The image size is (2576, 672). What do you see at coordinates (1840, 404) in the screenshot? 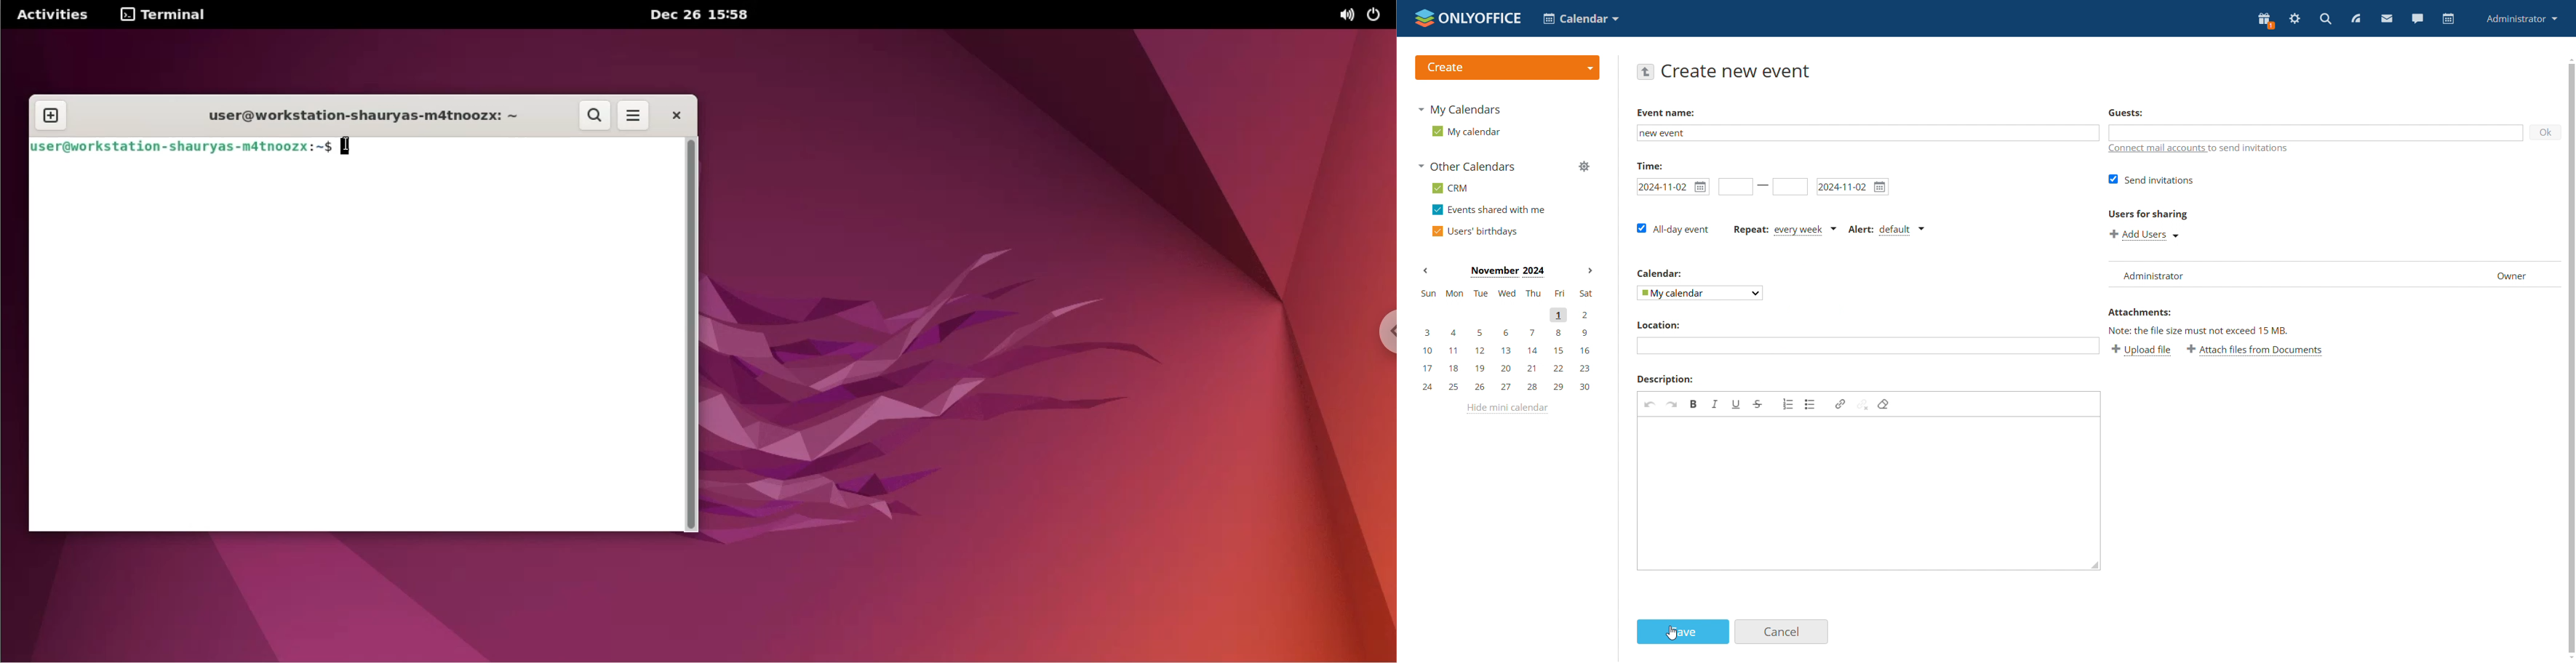
I see `link` at bounding box center [1840, 404].